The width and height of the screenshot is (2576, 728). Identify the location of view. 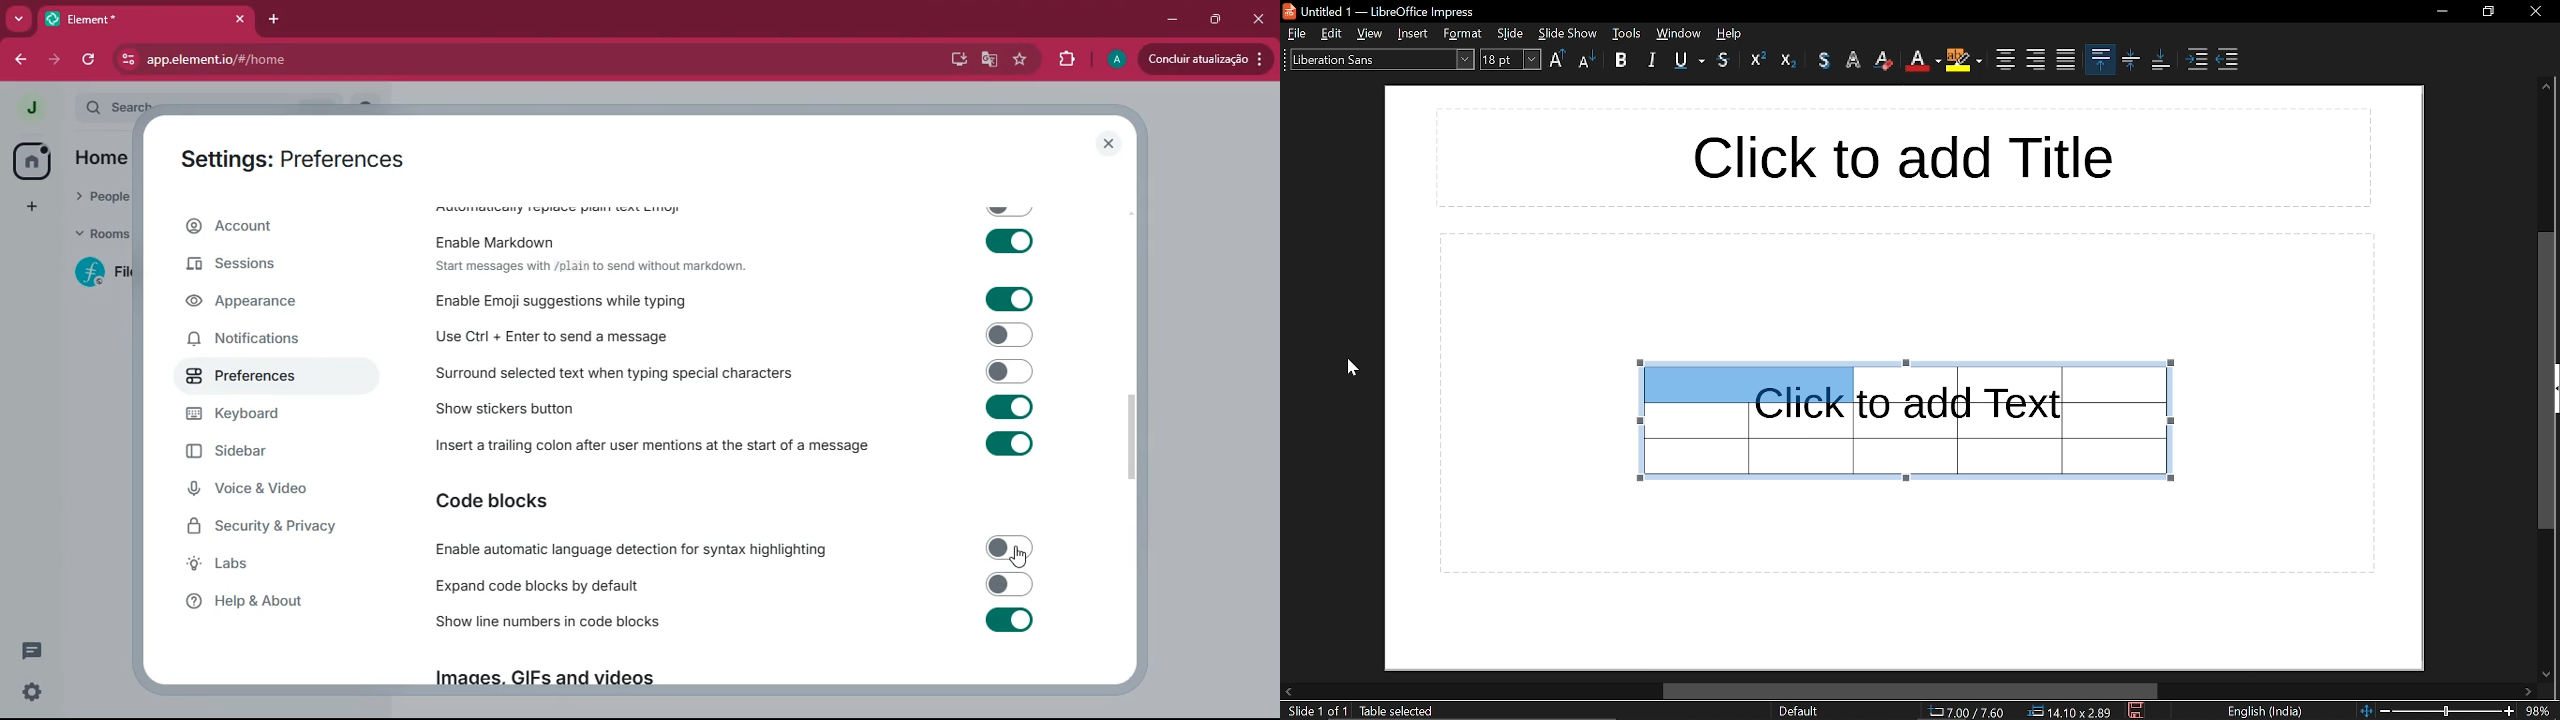
(1371, 33).